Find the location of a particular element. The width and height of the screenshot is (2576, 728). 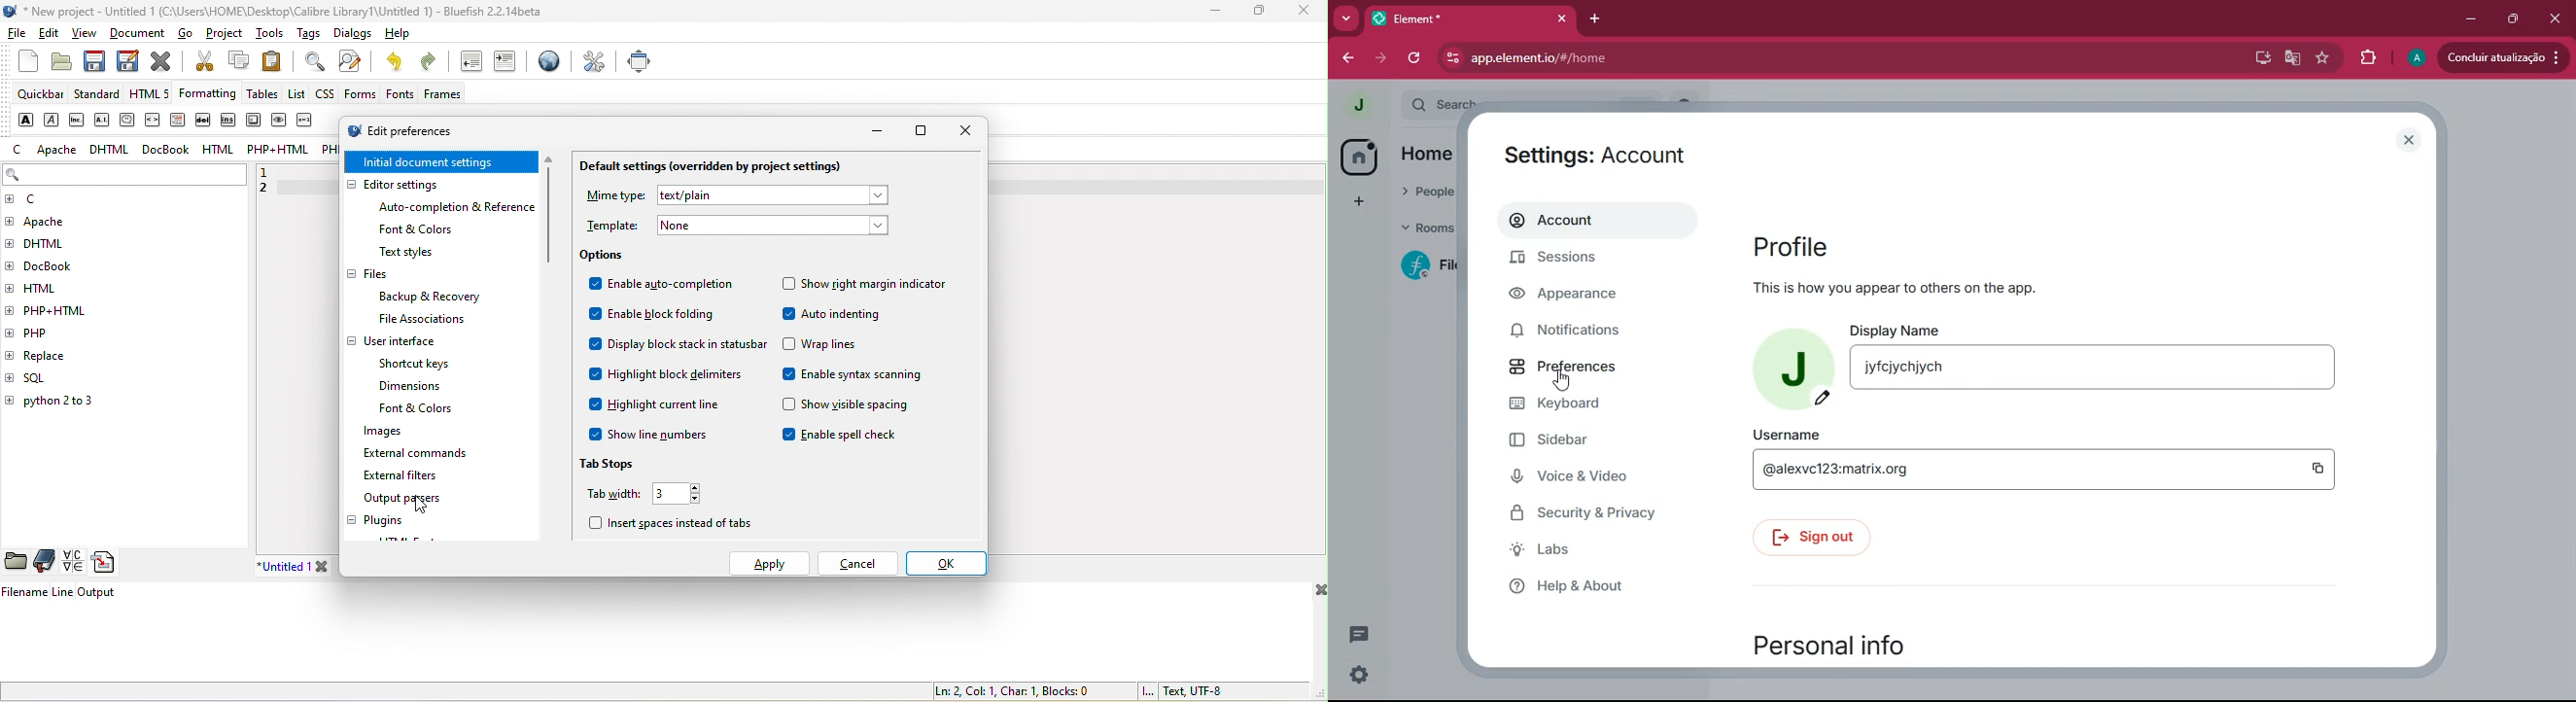

refresh is located at coordinates (1416, 58).